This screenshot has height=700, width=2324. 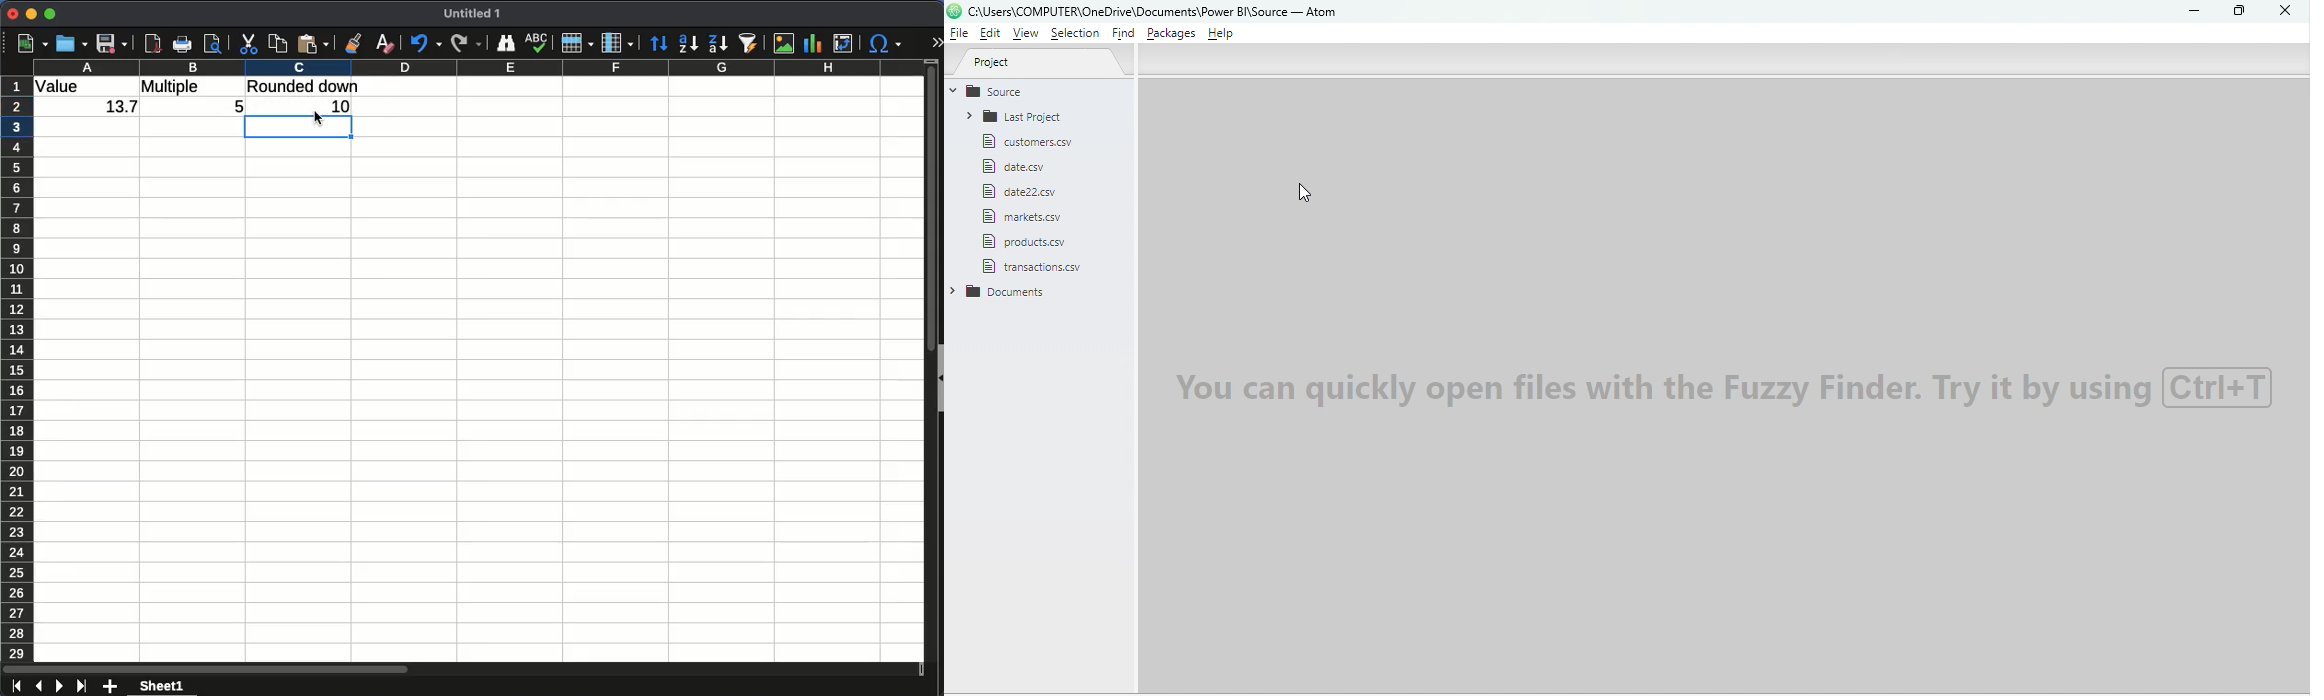 I want to click on pdf reader, so click(x=153, y=43).